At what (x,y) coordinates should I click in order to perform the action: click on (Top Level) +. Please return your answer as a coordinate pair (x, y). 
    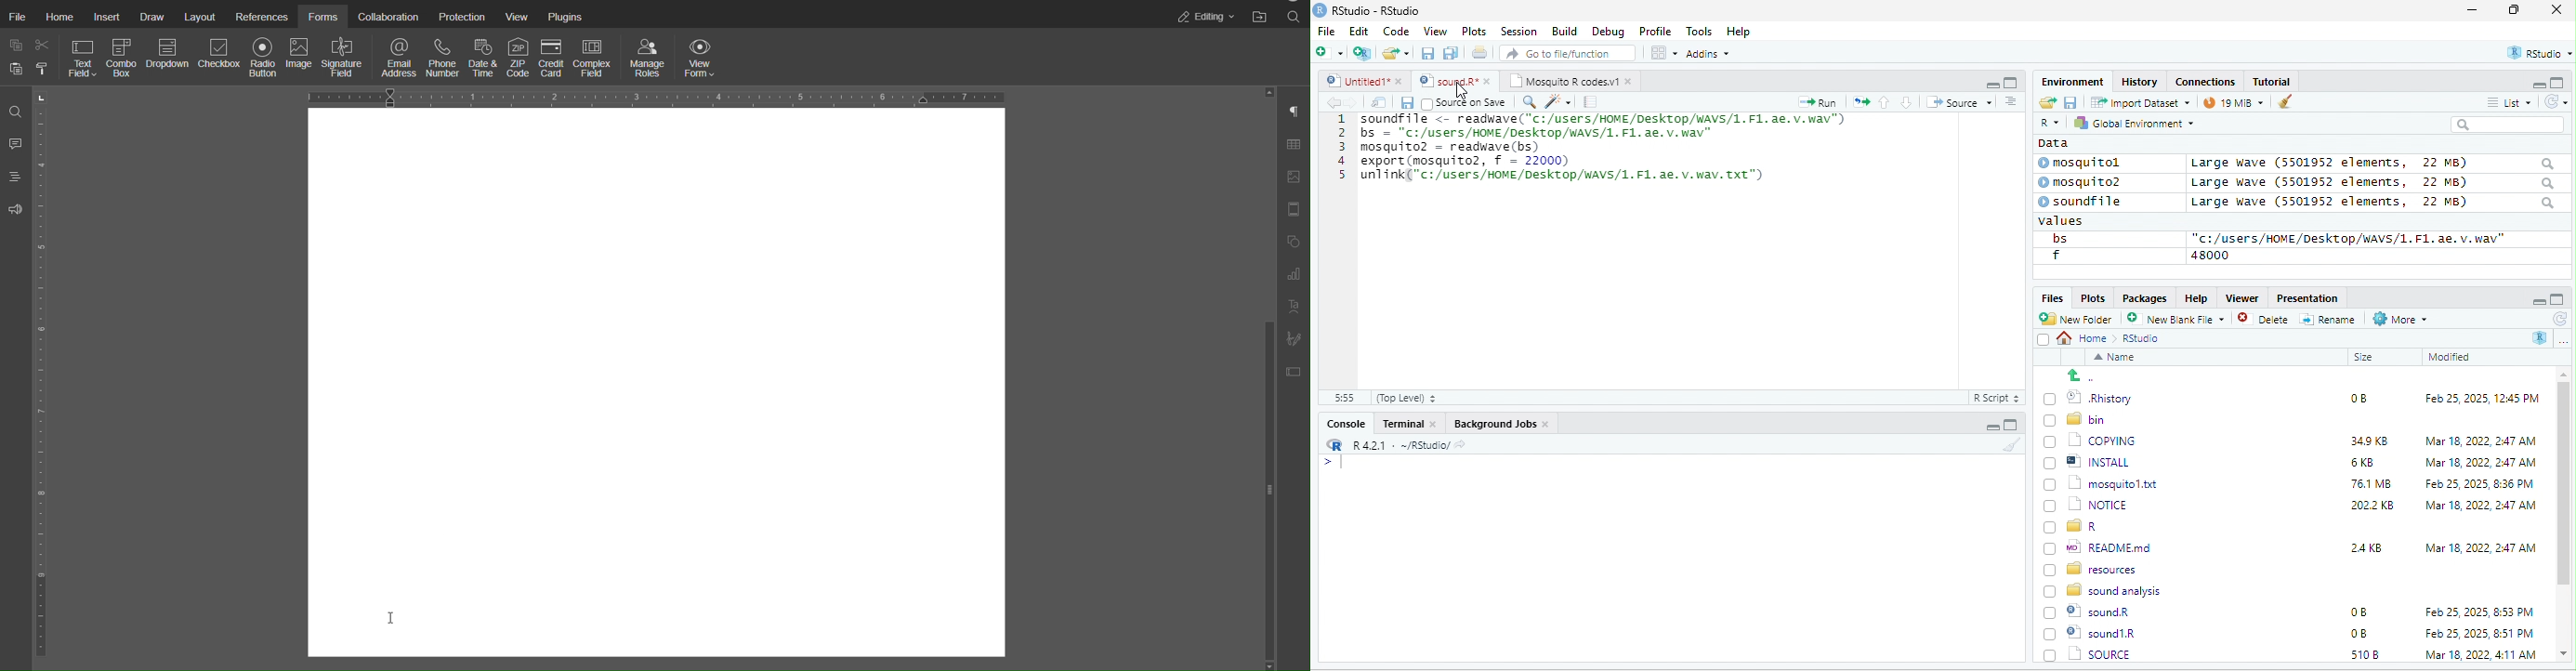
    Looking at the image, I should click on (1406, 398).